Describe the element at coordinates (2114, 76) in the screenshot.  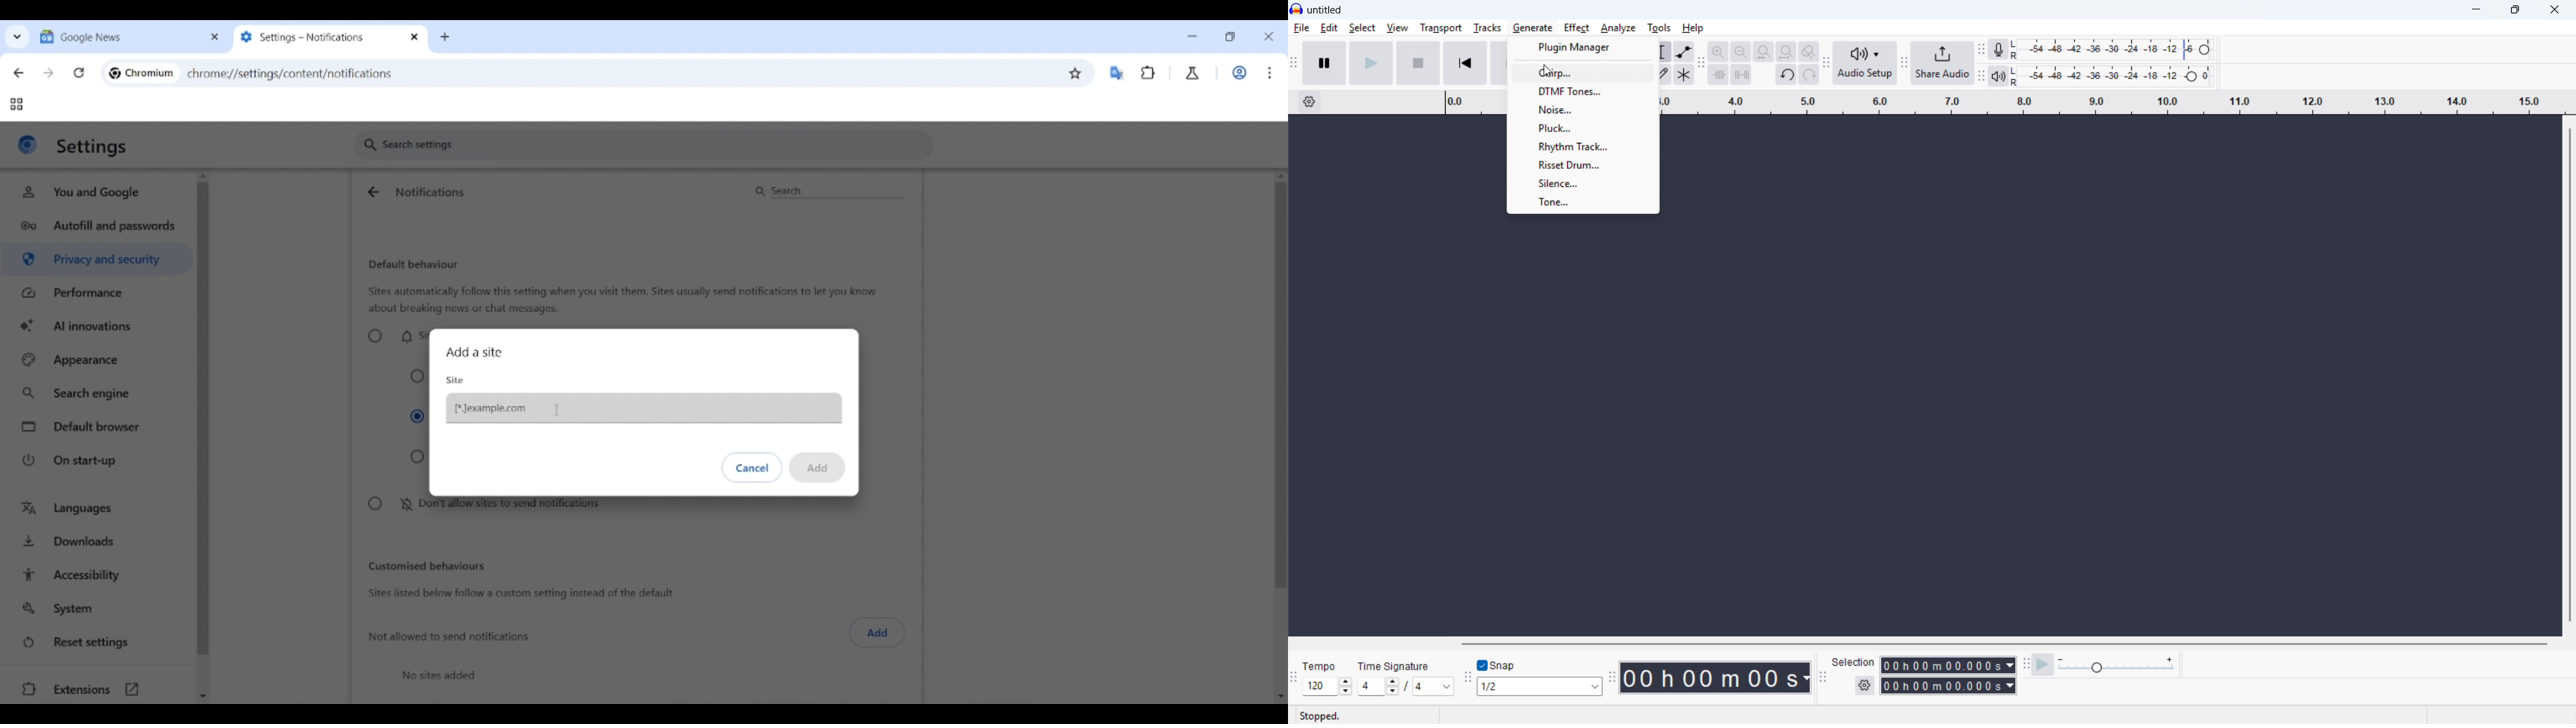
I see `Playback level` at that location.